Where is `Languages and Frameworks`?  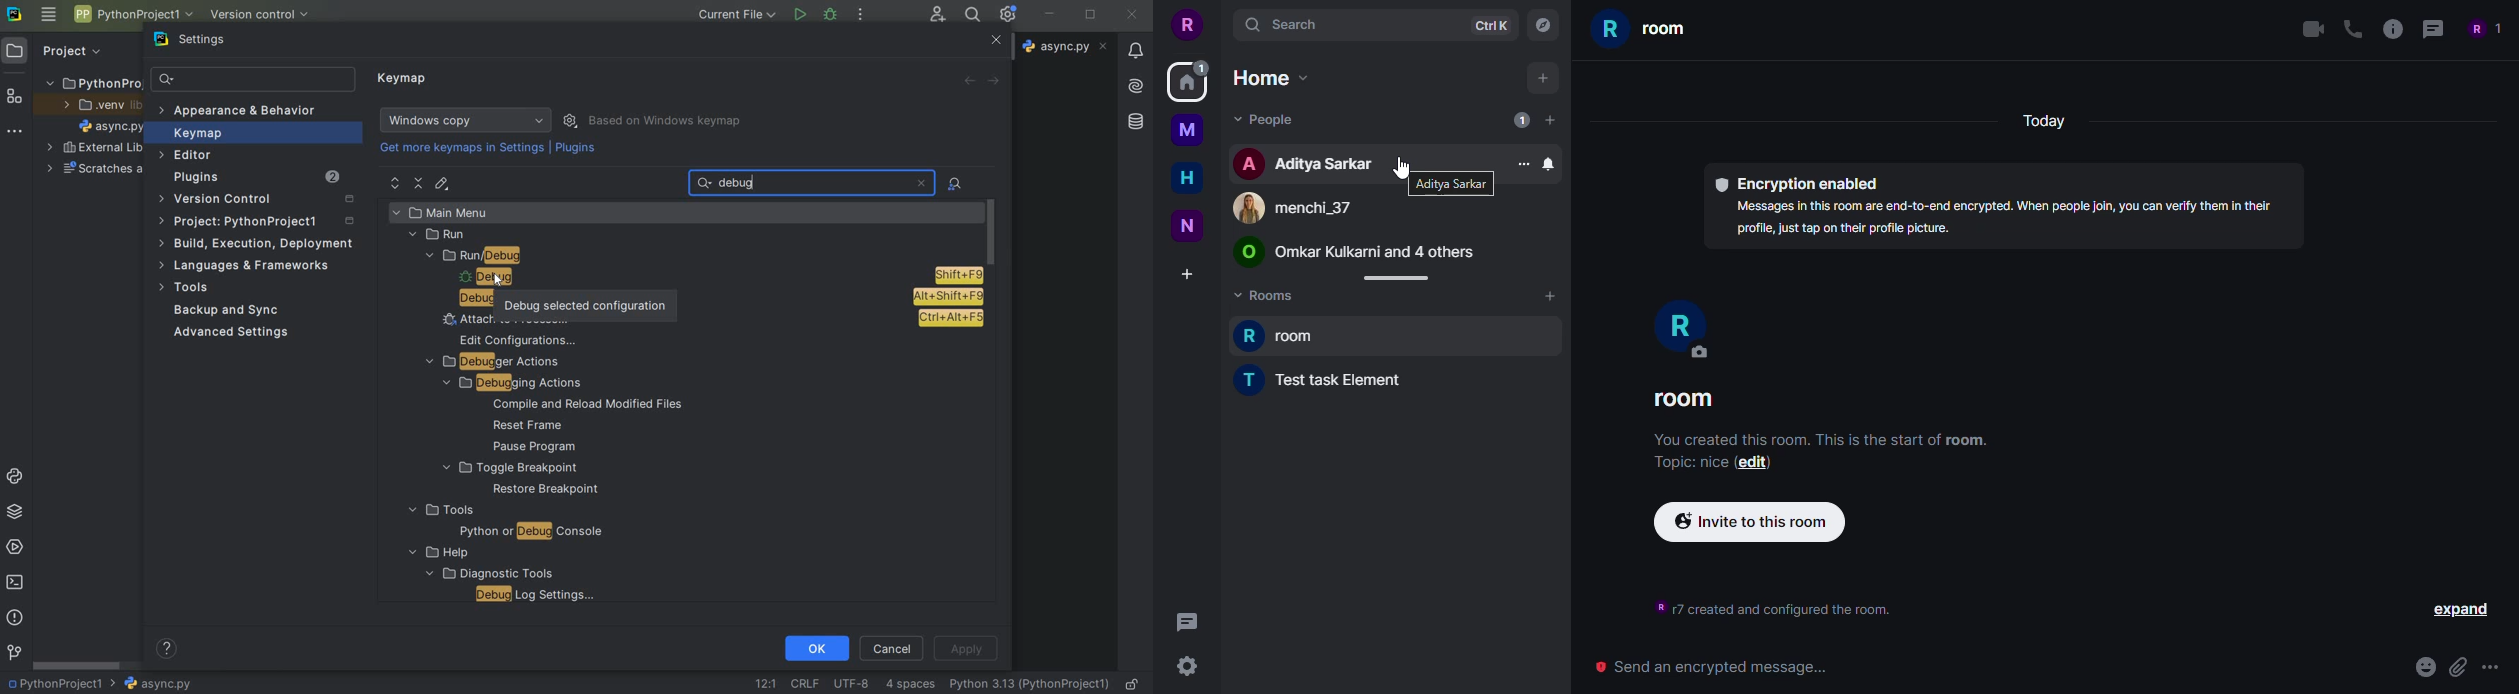
Languages and Frameworks is located at coordinates (249, 266).